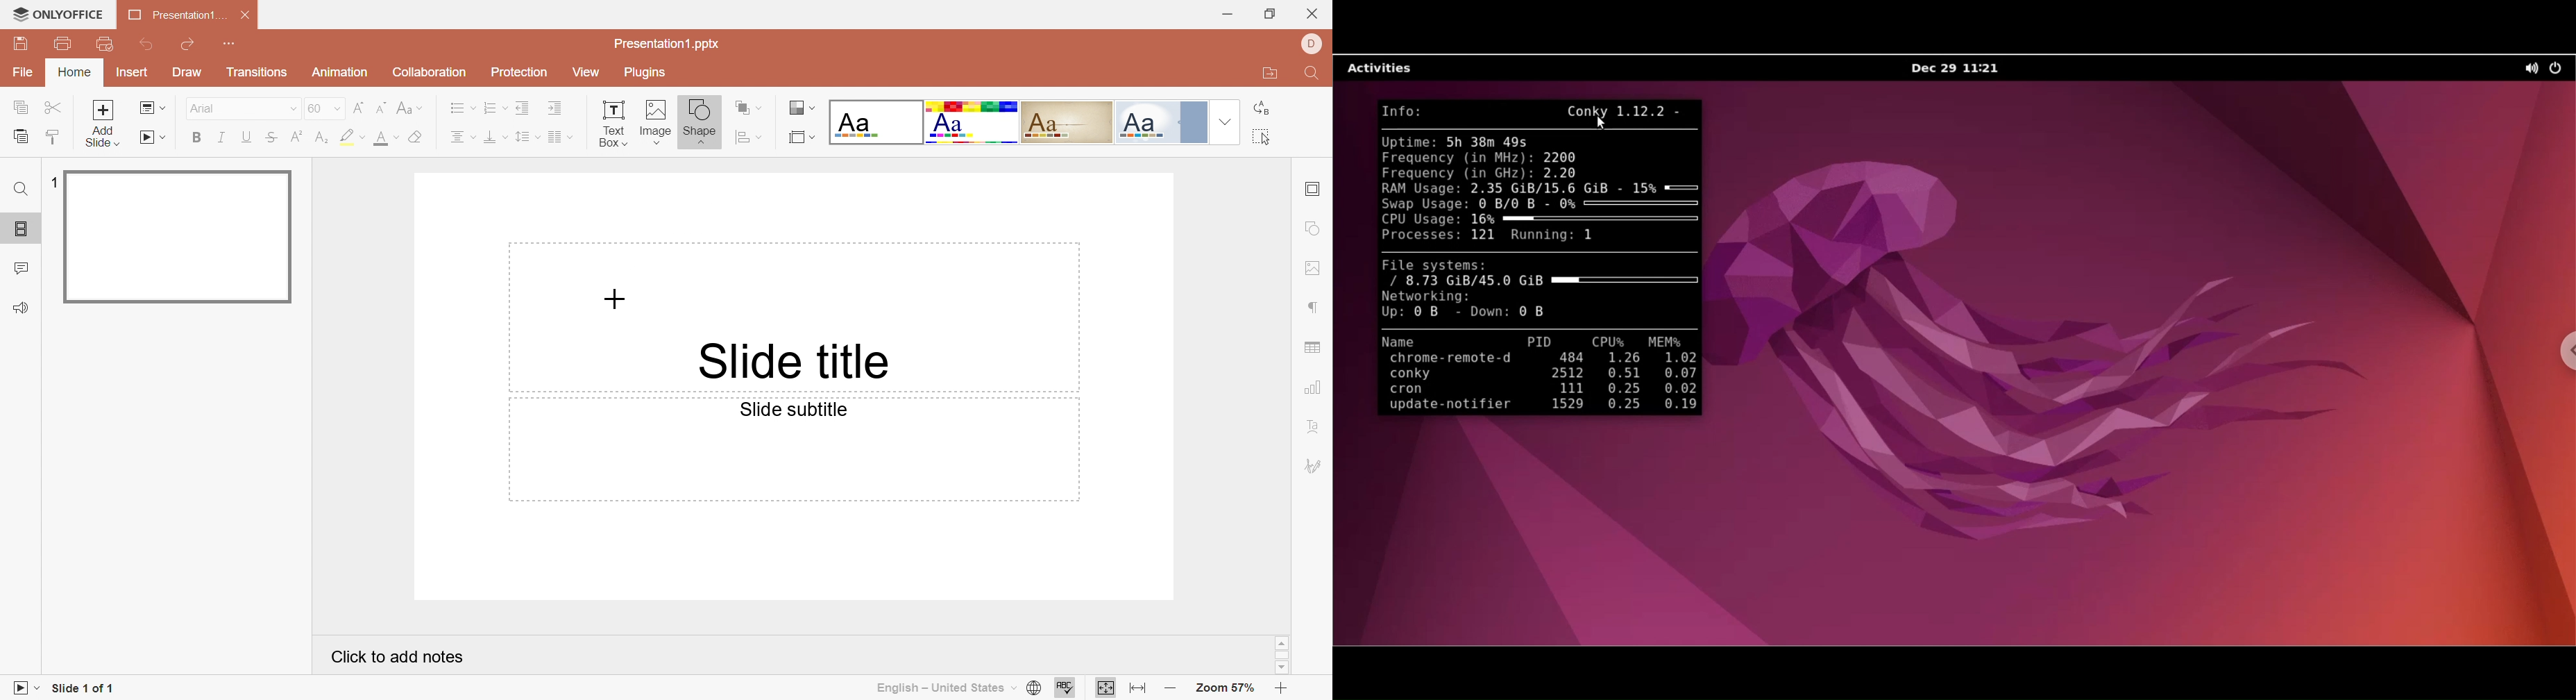 This screenshot has height=700, width=2576. What do you see at coordinates (1261, 108) in the screenshot?
I see `Replace` at bounding box center [1261, 108].